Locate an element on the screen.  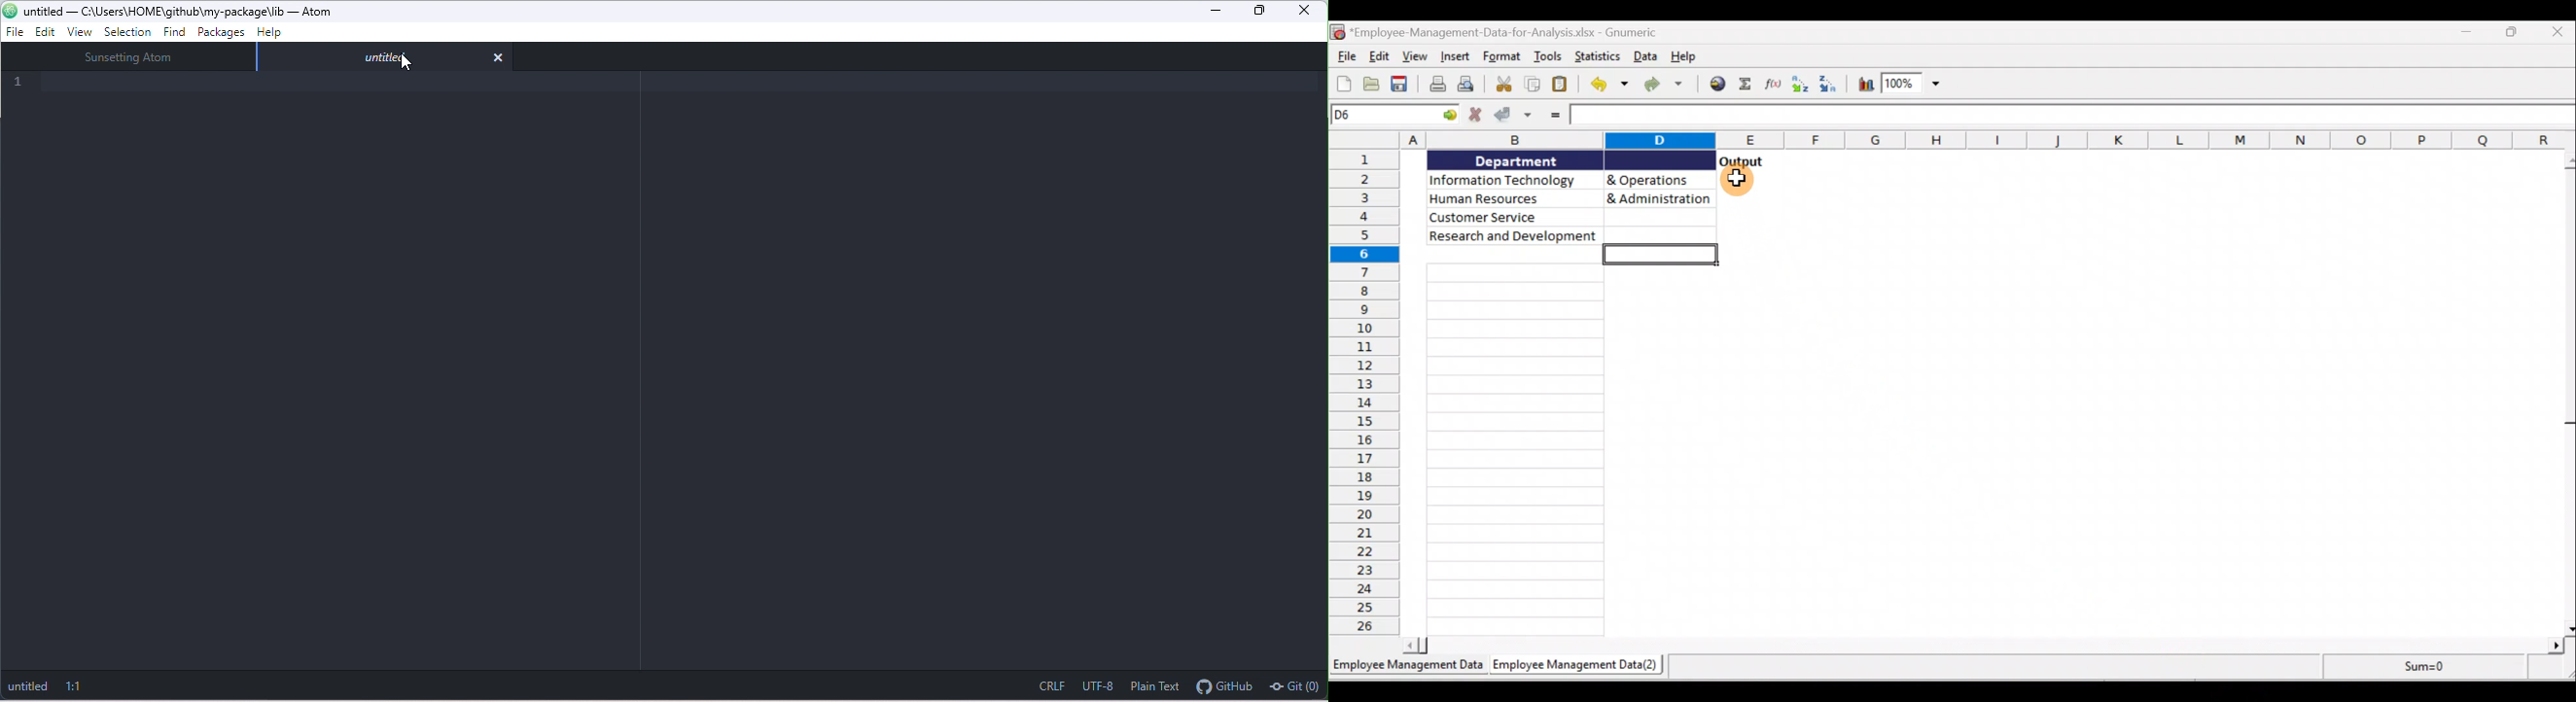
untitled is located at coordinates (30, 684).